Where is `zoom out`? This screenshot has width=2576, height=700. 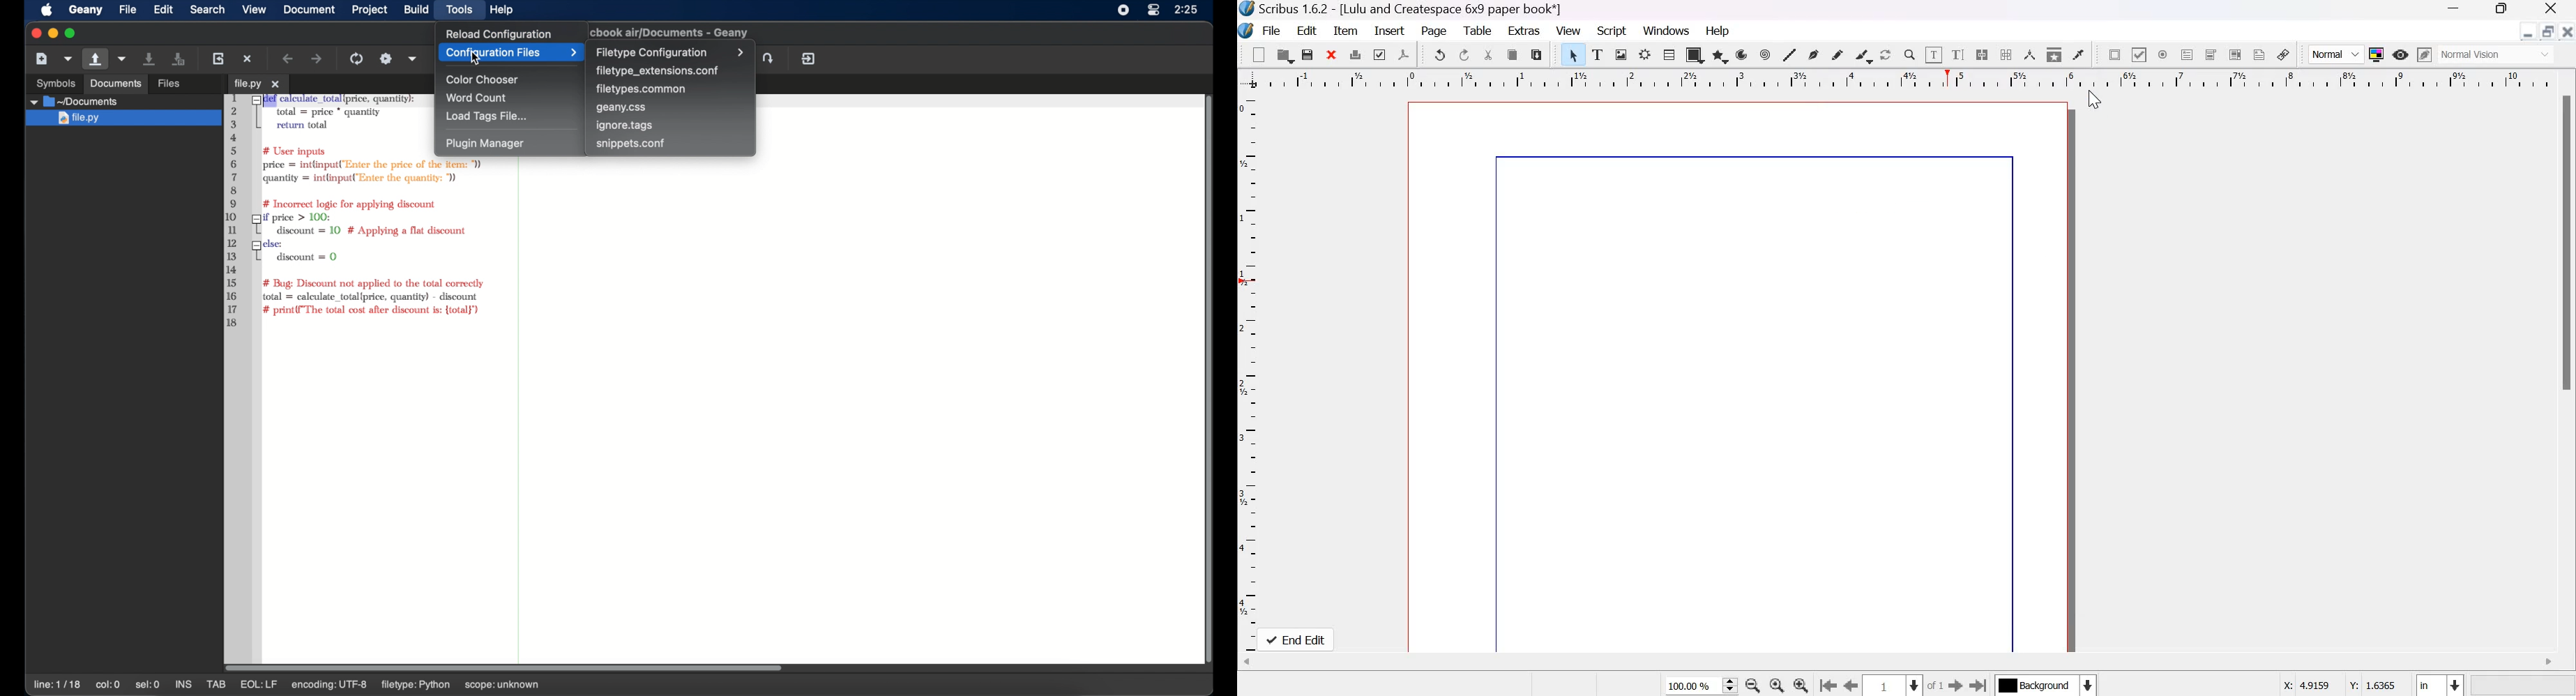
zoom out is located at coordinates (1750, 685).